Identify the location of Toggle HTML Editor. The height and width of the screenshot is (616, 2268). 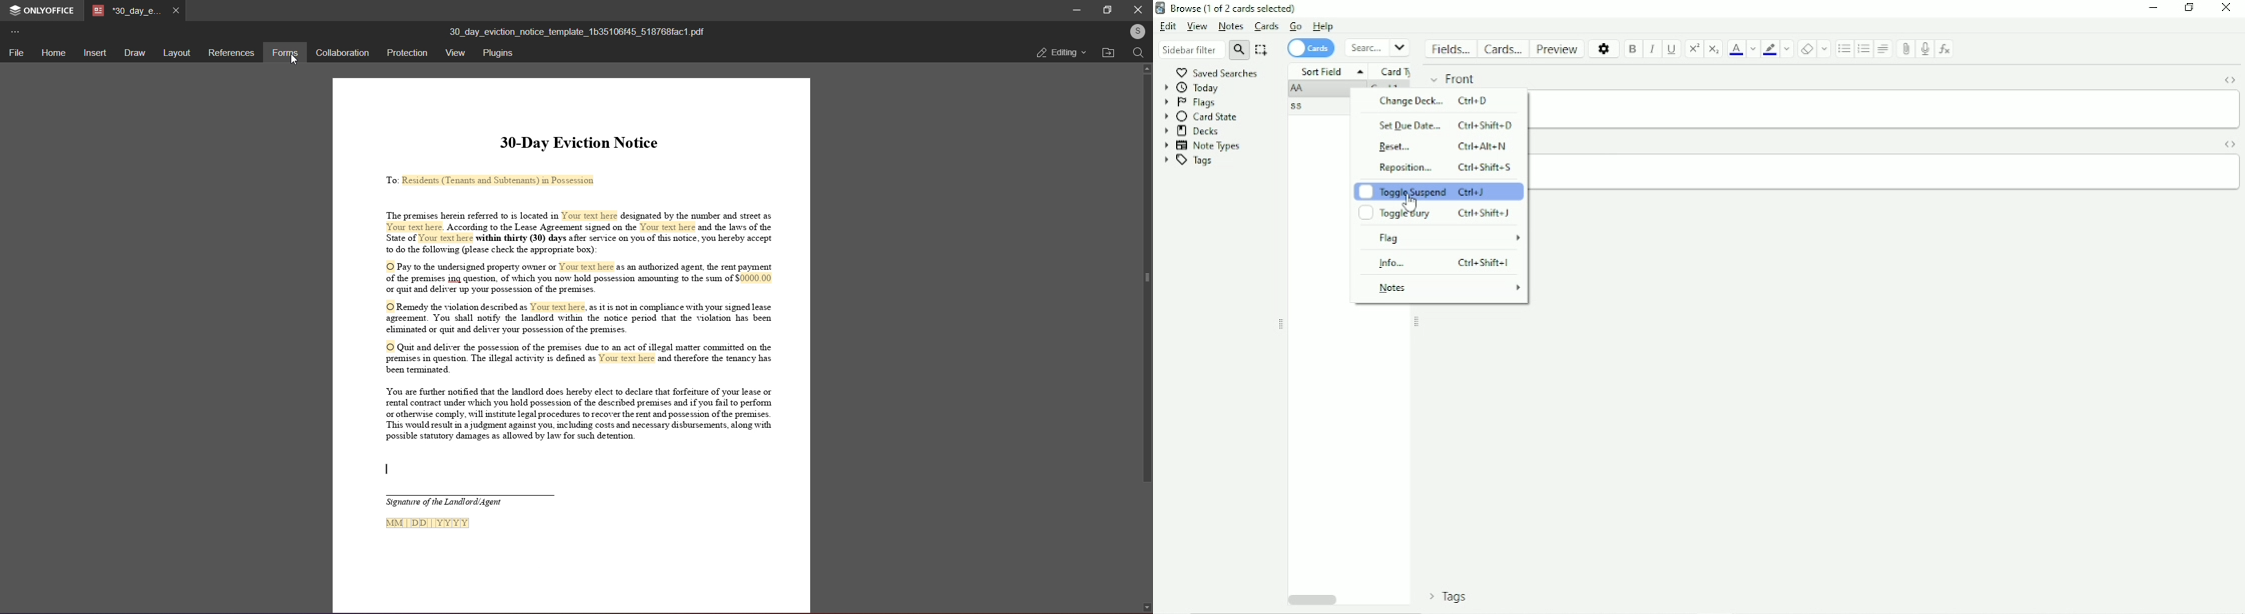
(2231, 80).